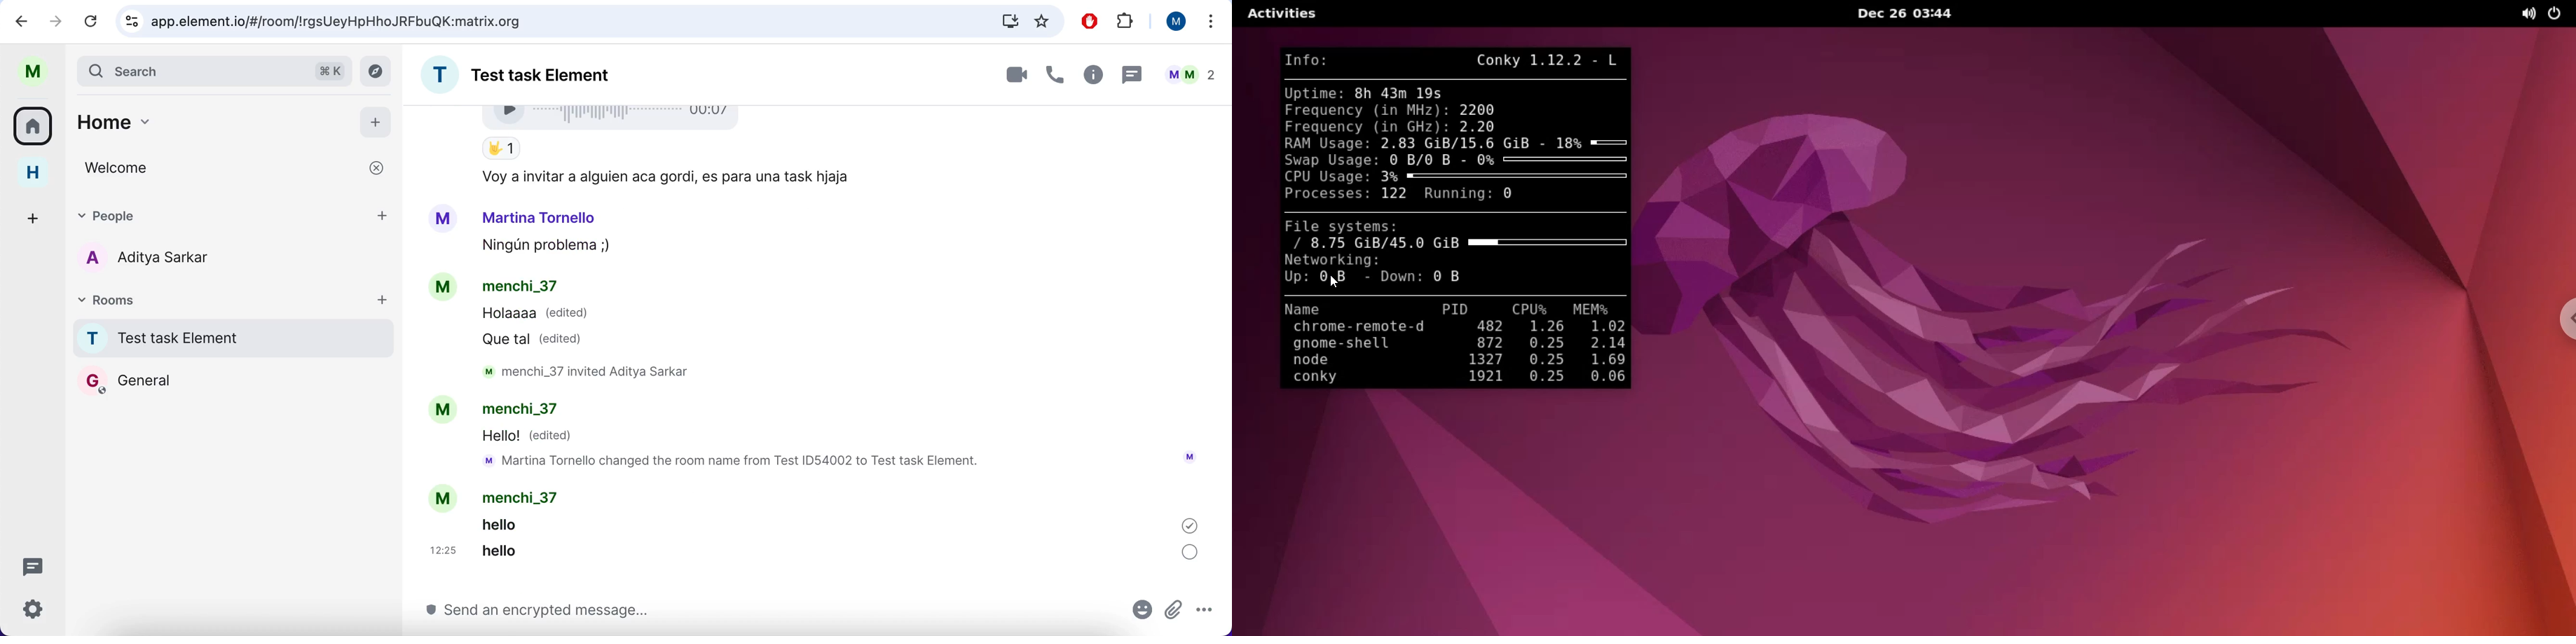 The image size is (2576, 644). I want to click on voice call, so click(1052, 77).